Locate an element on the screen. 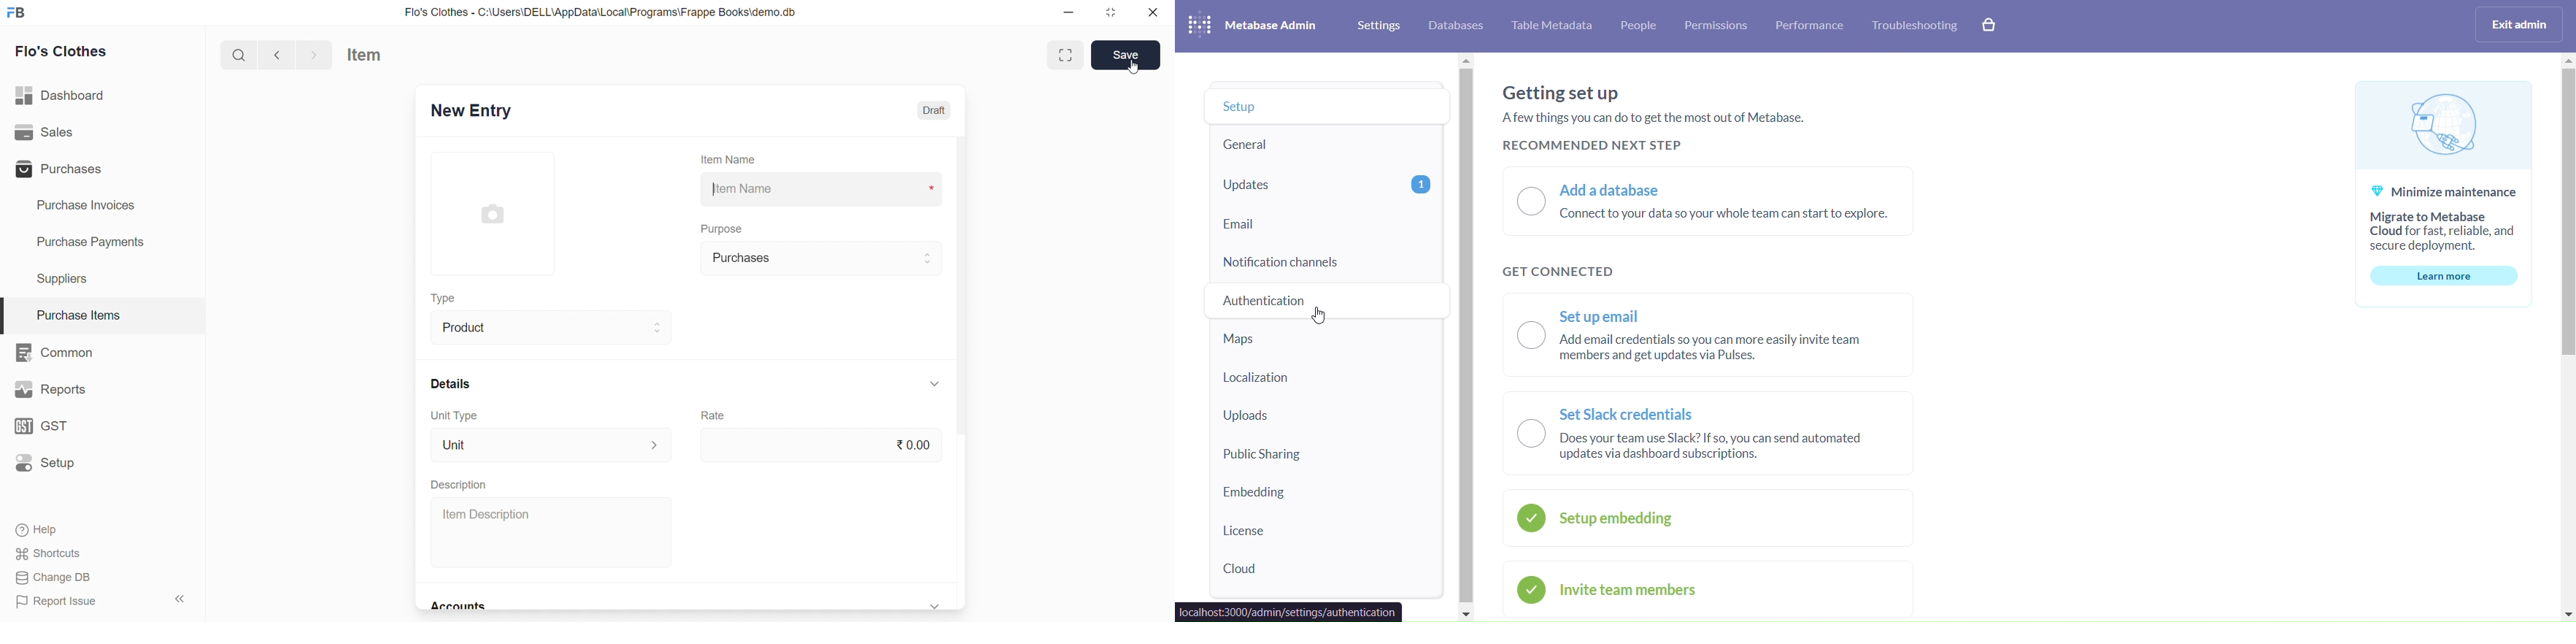  logo is located at coordinates (16, 13).